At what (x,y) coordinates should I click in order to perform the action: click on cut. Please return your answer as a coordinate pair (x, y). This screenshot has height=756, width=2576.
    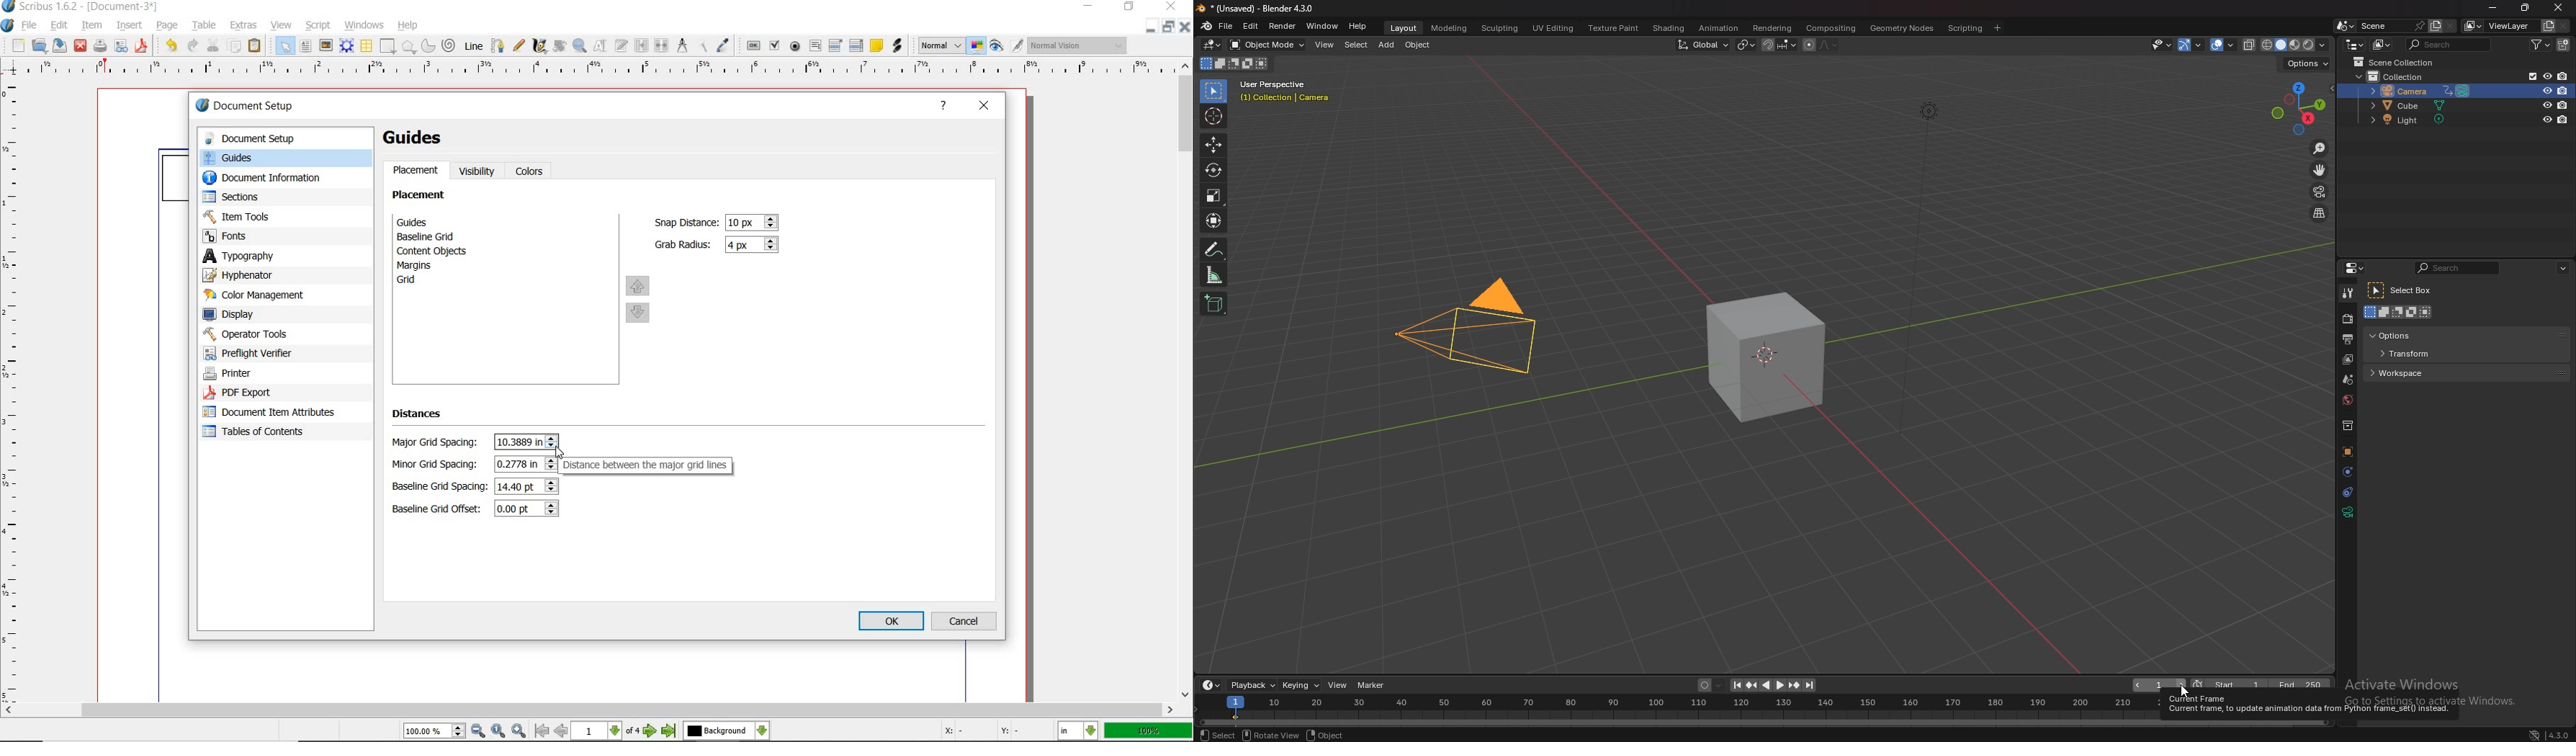
    Looking at the image, I should click on (212, 45).